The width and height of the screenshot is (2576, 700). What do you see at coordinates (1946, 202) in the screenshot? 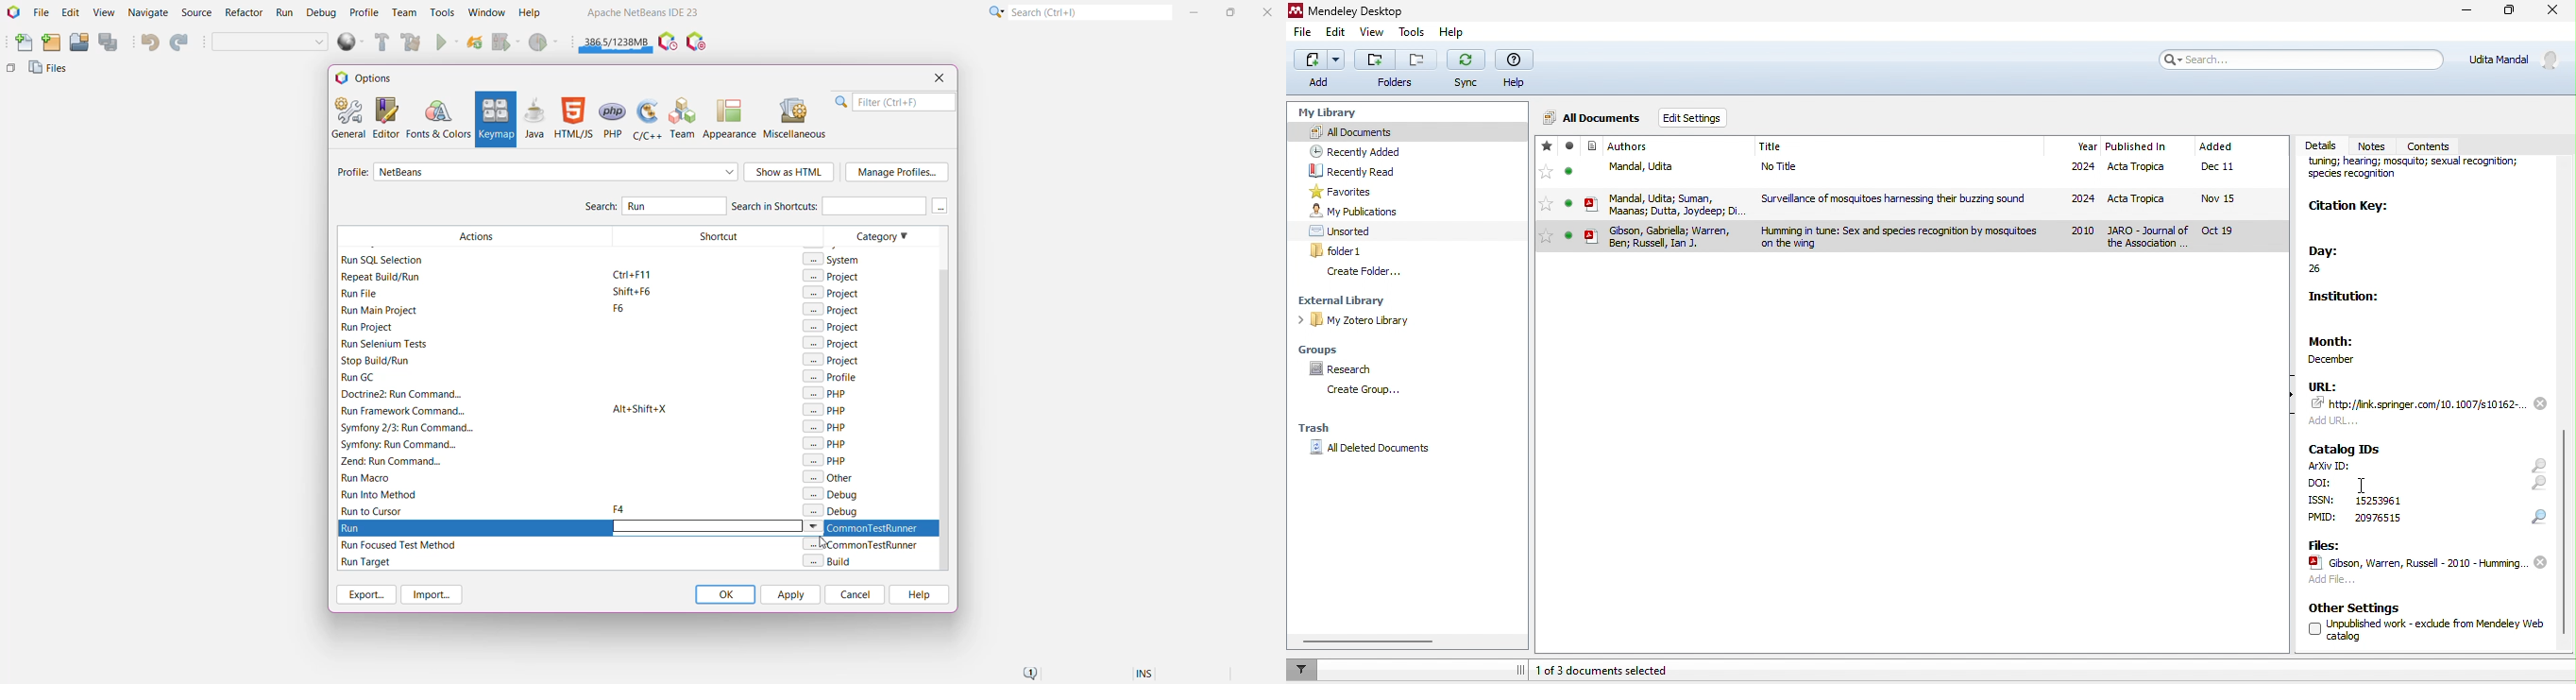
I see `file` at bounding box center [1946, 202].